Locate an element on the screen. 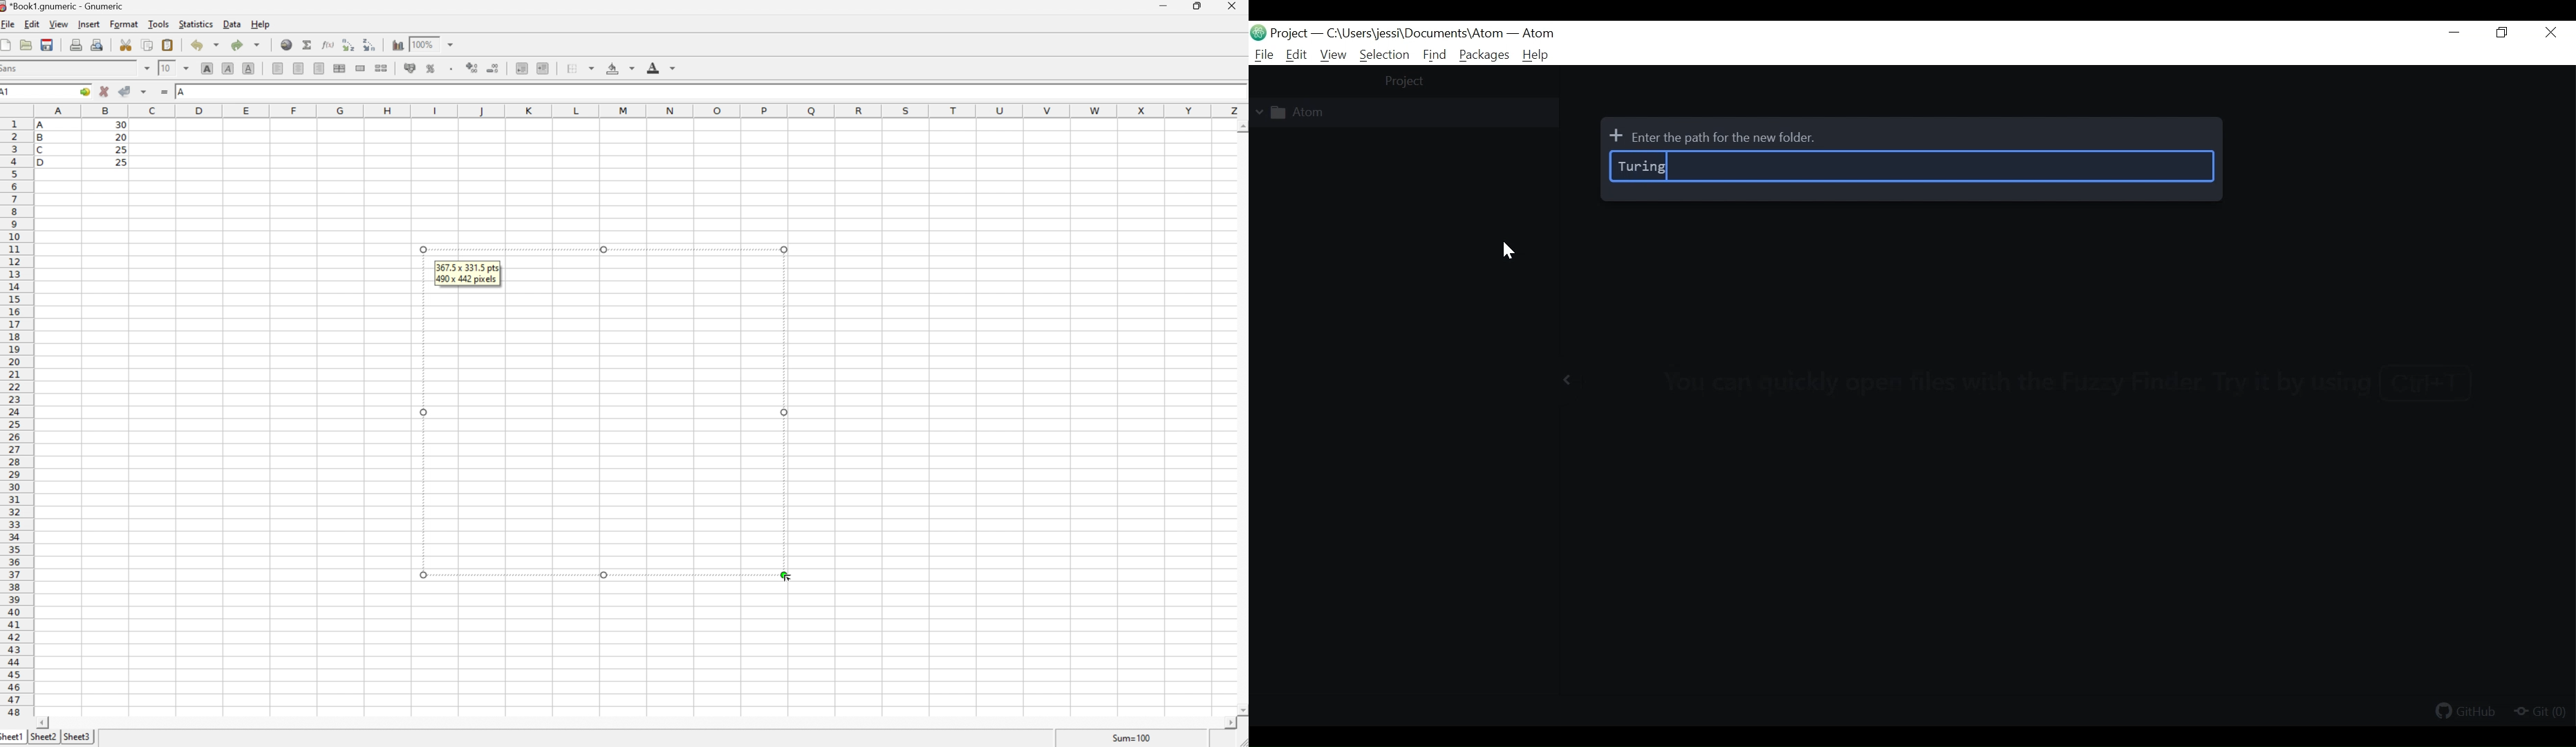 The width and height of the screenshot is (2576, 756). Center horizontally is located at coordinates (300, 69).